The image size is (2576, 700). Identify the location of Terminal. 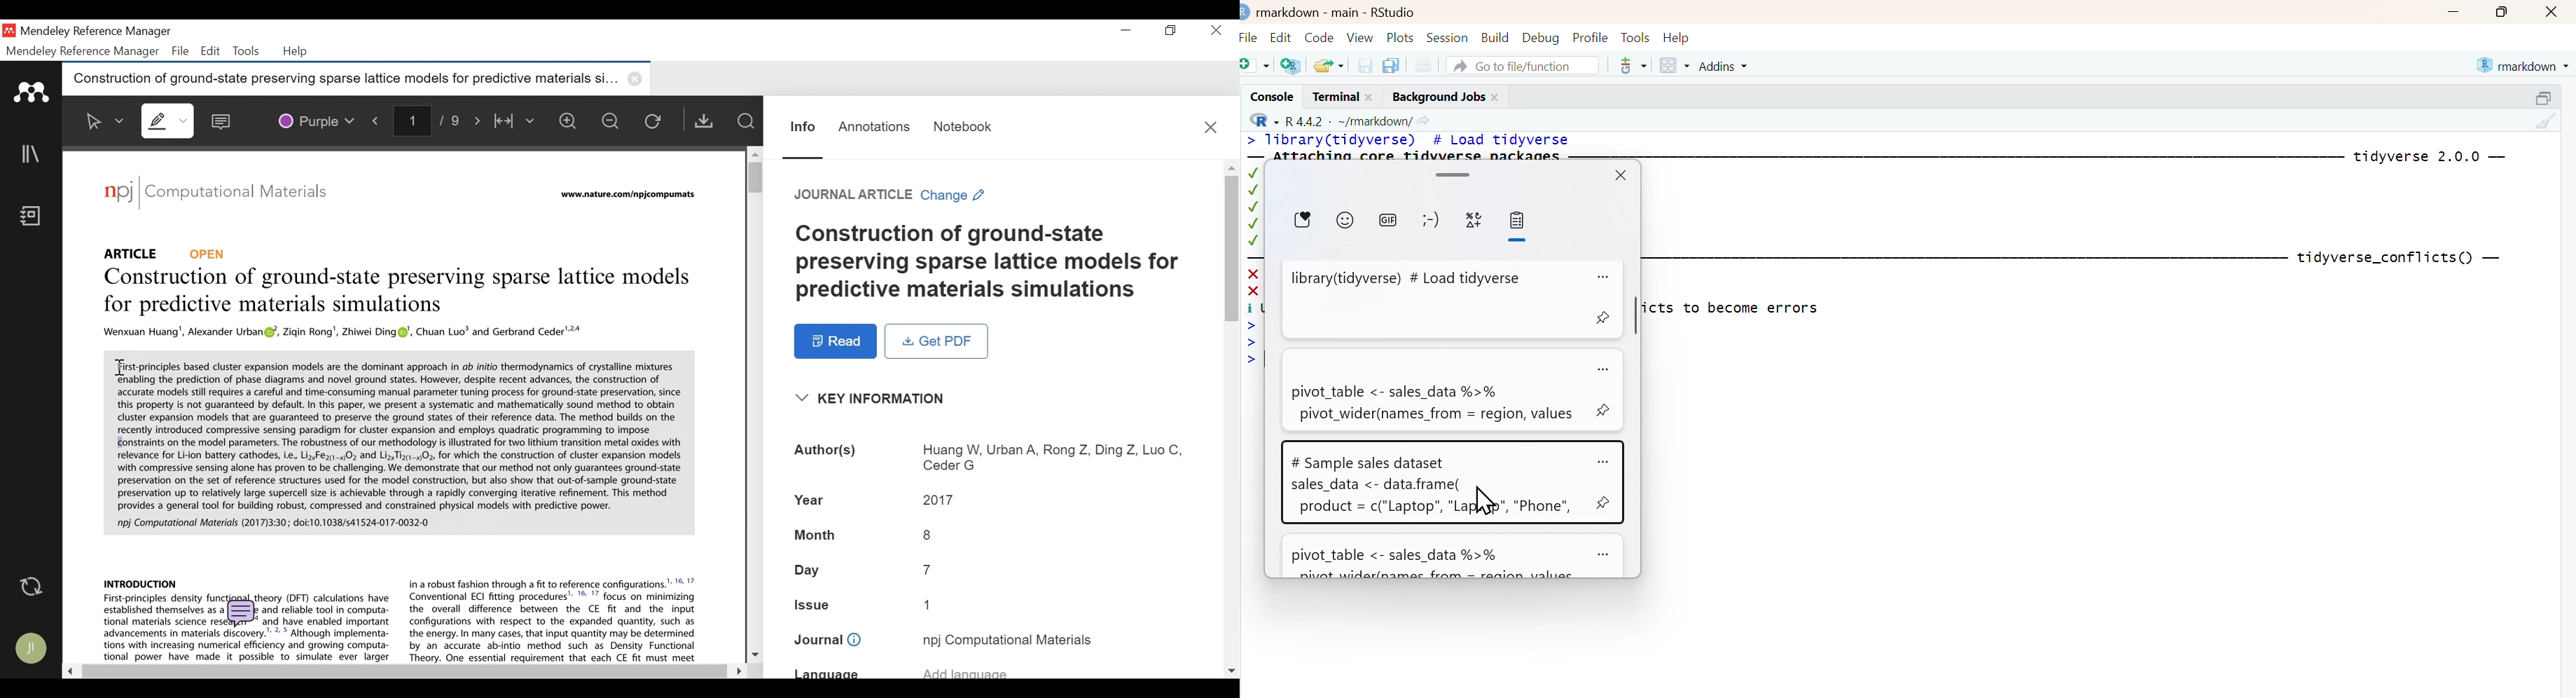
(1332, 96).